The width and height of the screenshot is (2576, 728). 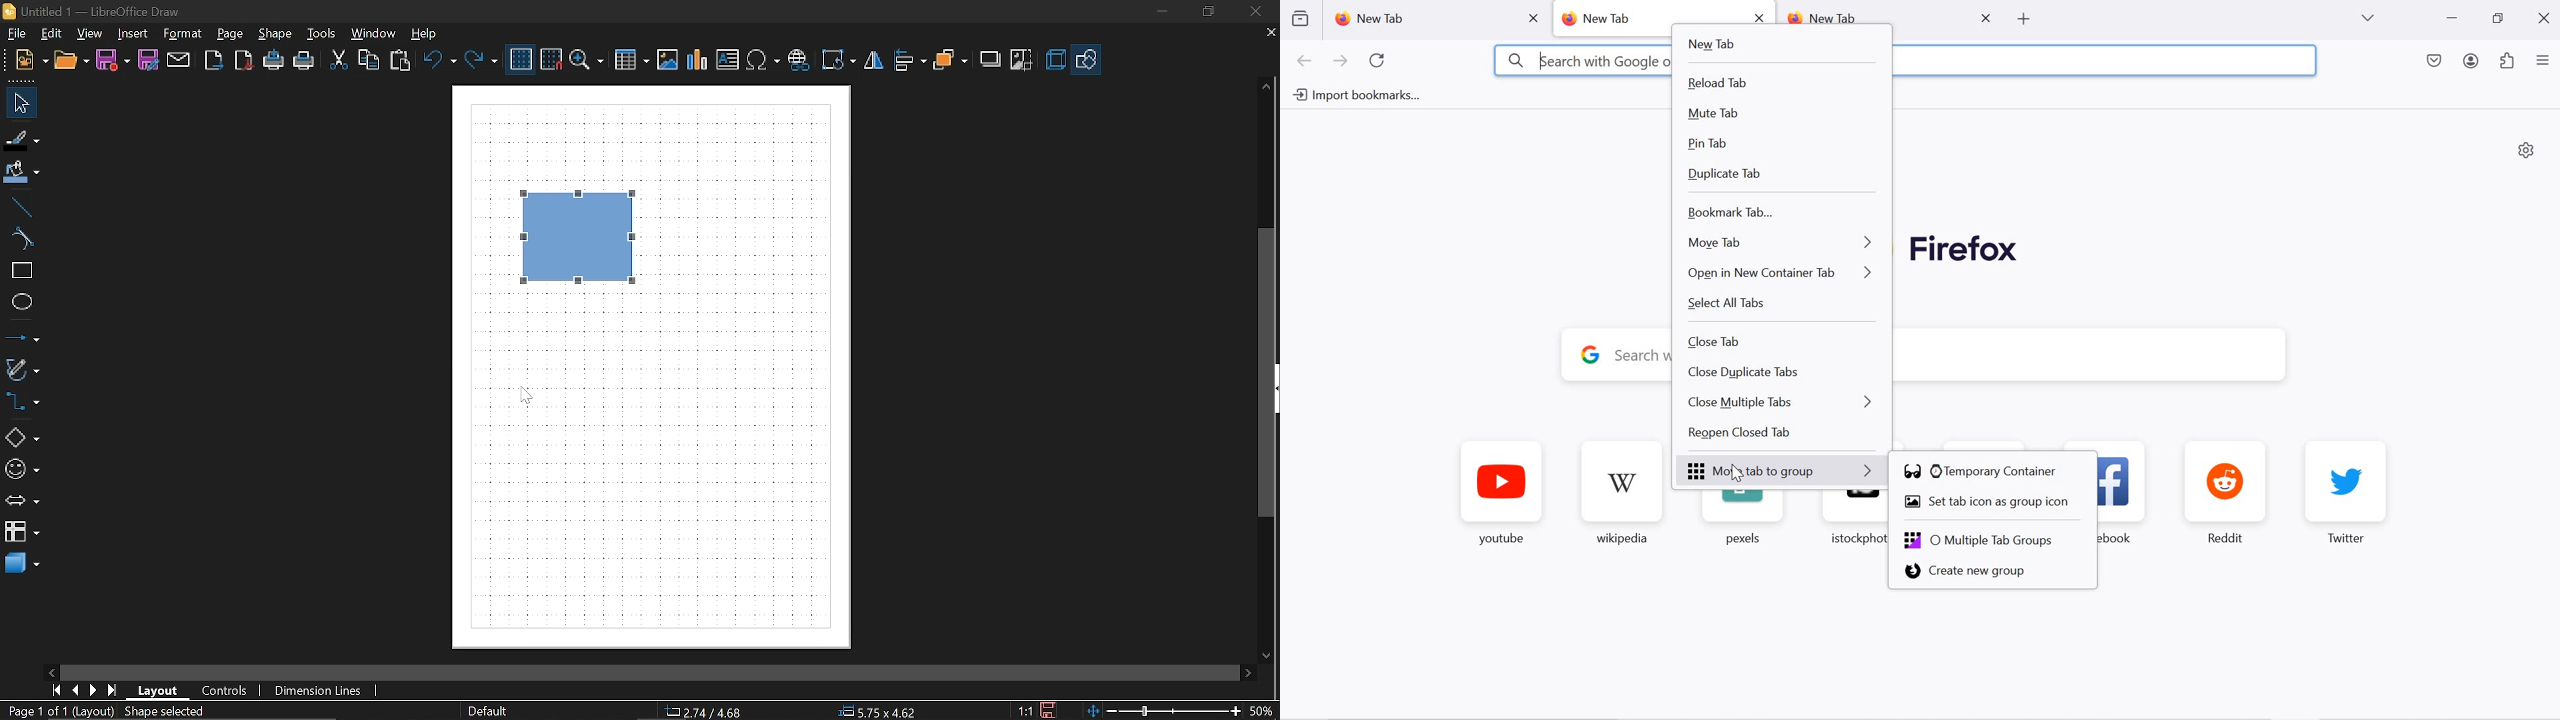 I want to click on move tab, so click(x=1785, y=241).